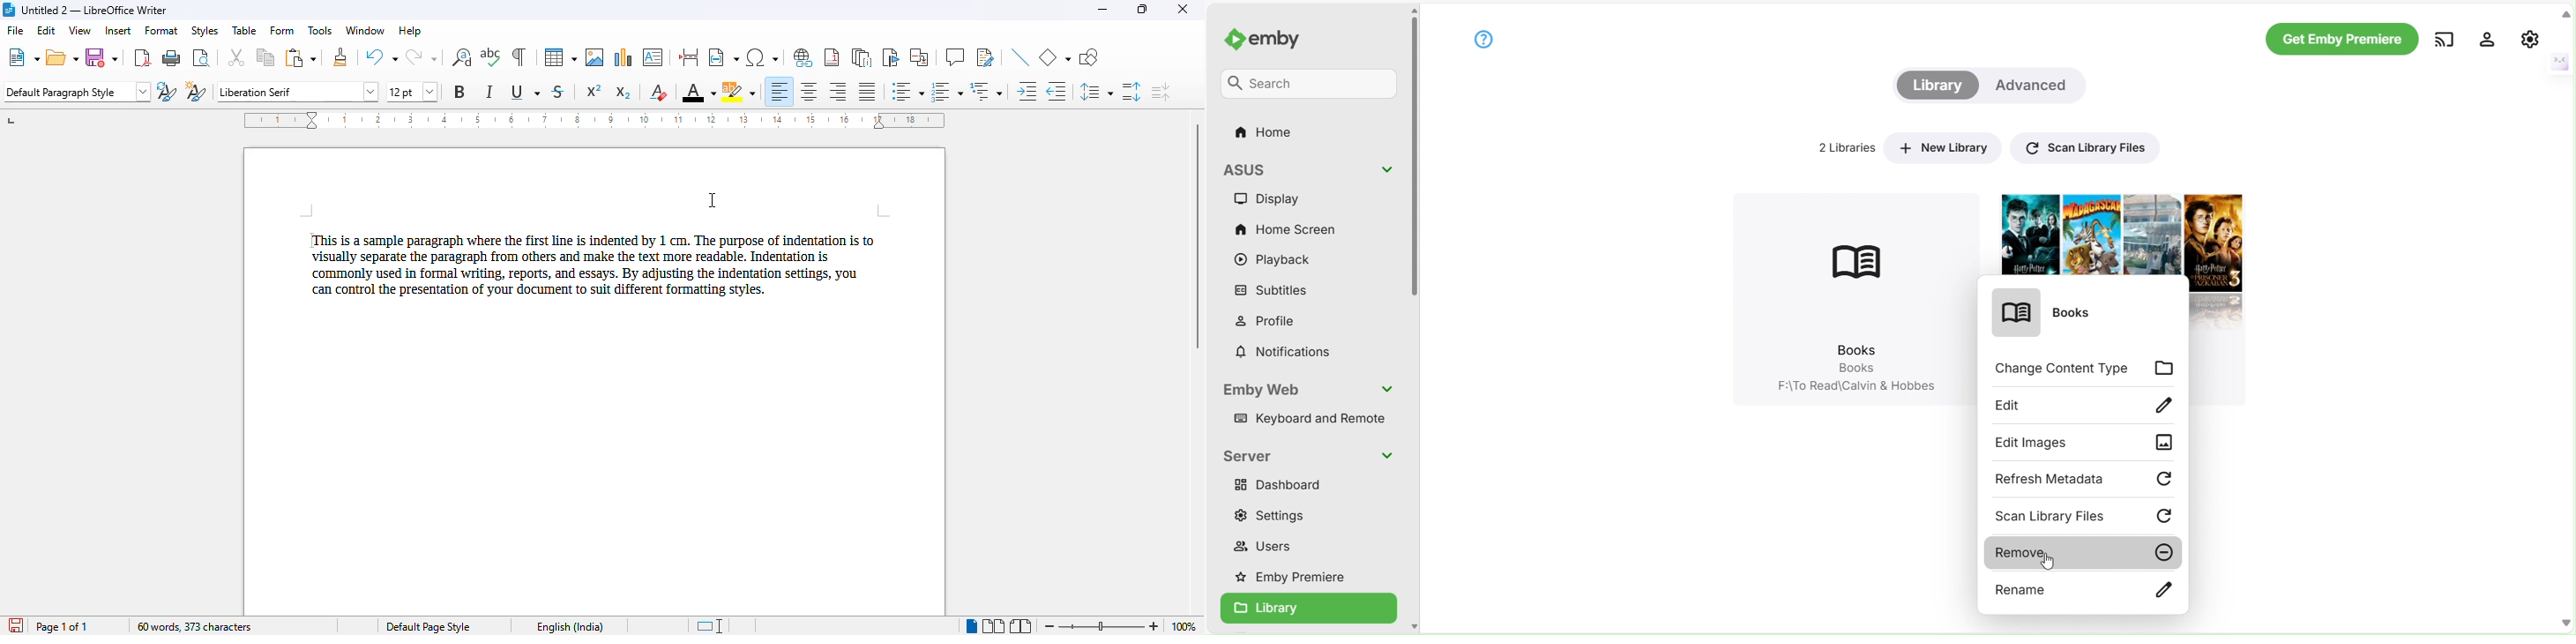 This screenshot has width=2576, height=644. What do you see at coordinates (837, 91) in the screenshot?
I see `align right` at bounding box center [837, 91].